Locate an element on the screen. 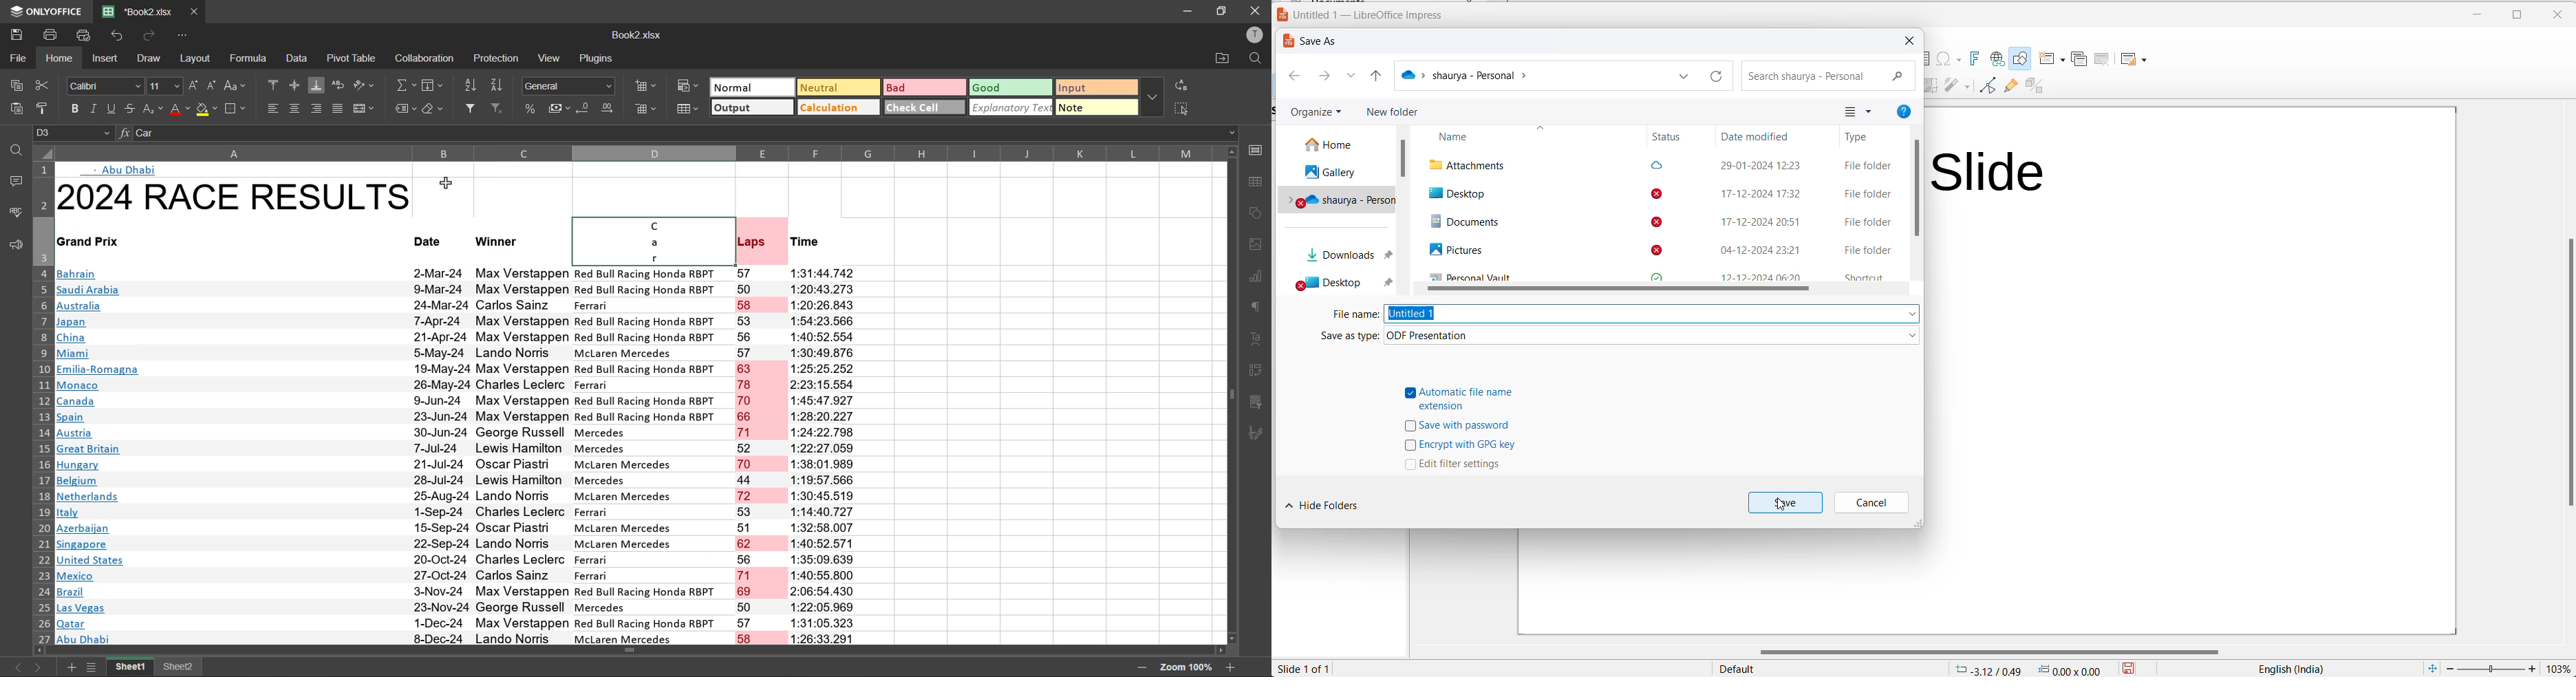 The height and width of the screenshot is (700, 2576). style options is located at coordinates (1739, 669).